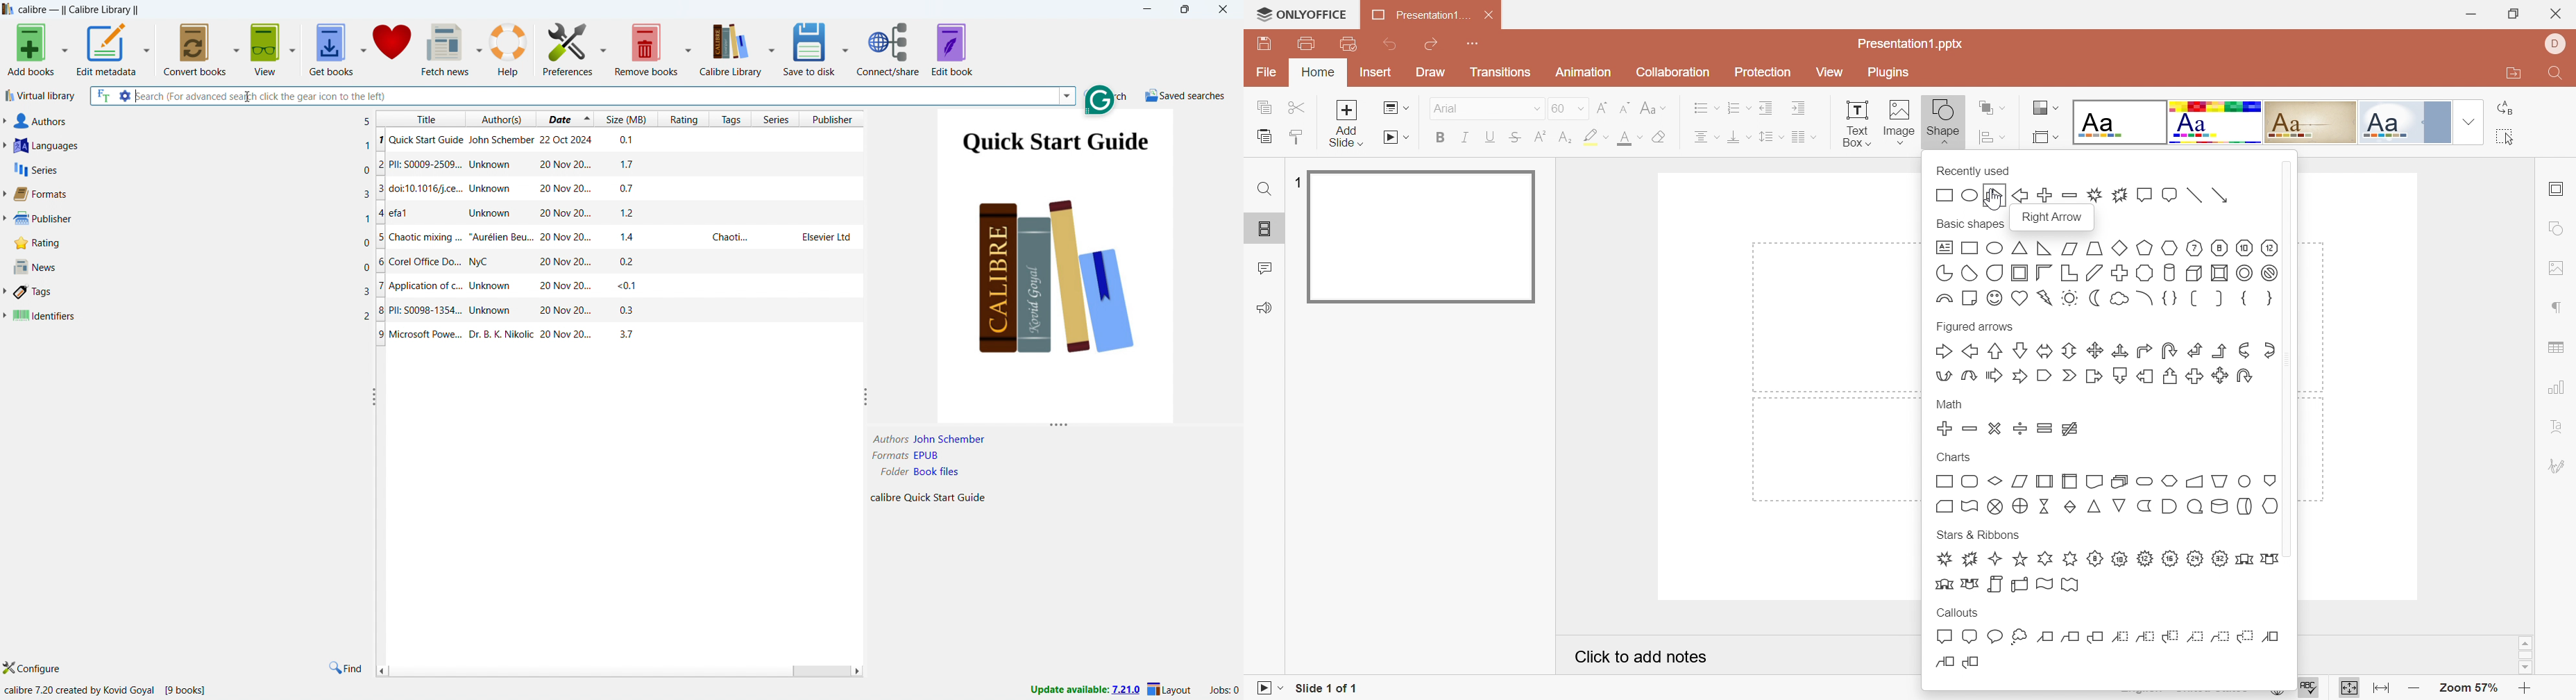 The height and width of the screenshot is (700, 2576). Describe the element at coordinates (1995, 197) in the screenshot. I see `Cursor` at that location.